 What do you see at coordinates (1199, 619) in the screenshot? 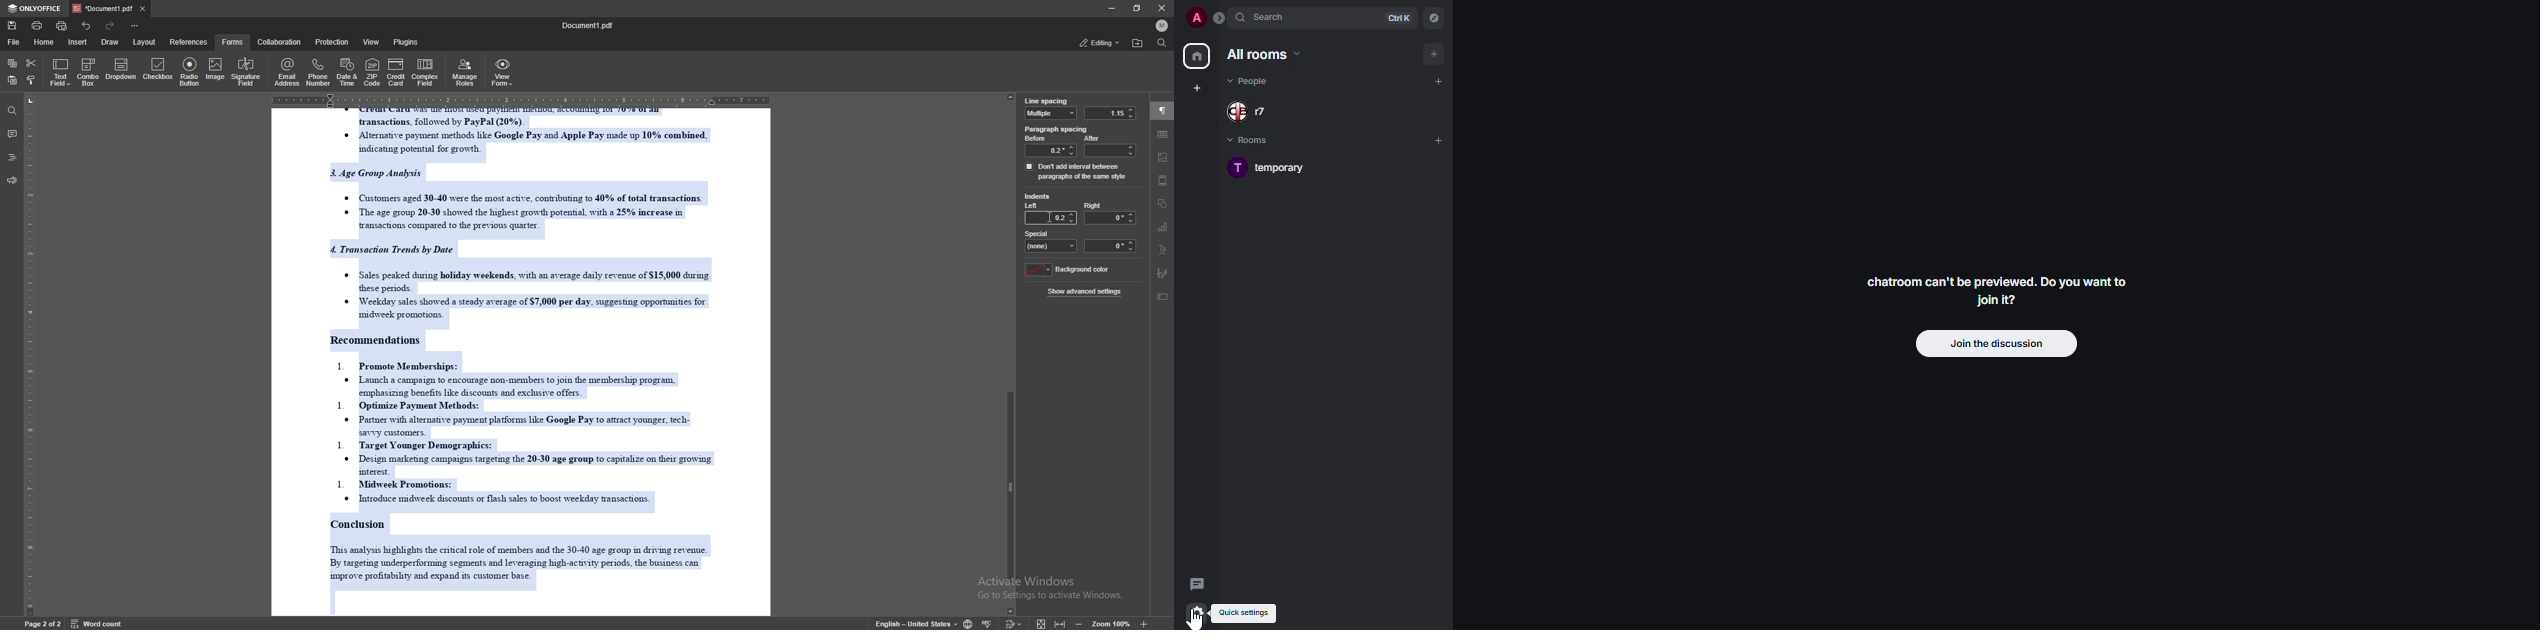
I see `cursor` at bounding box center [1199, 619].